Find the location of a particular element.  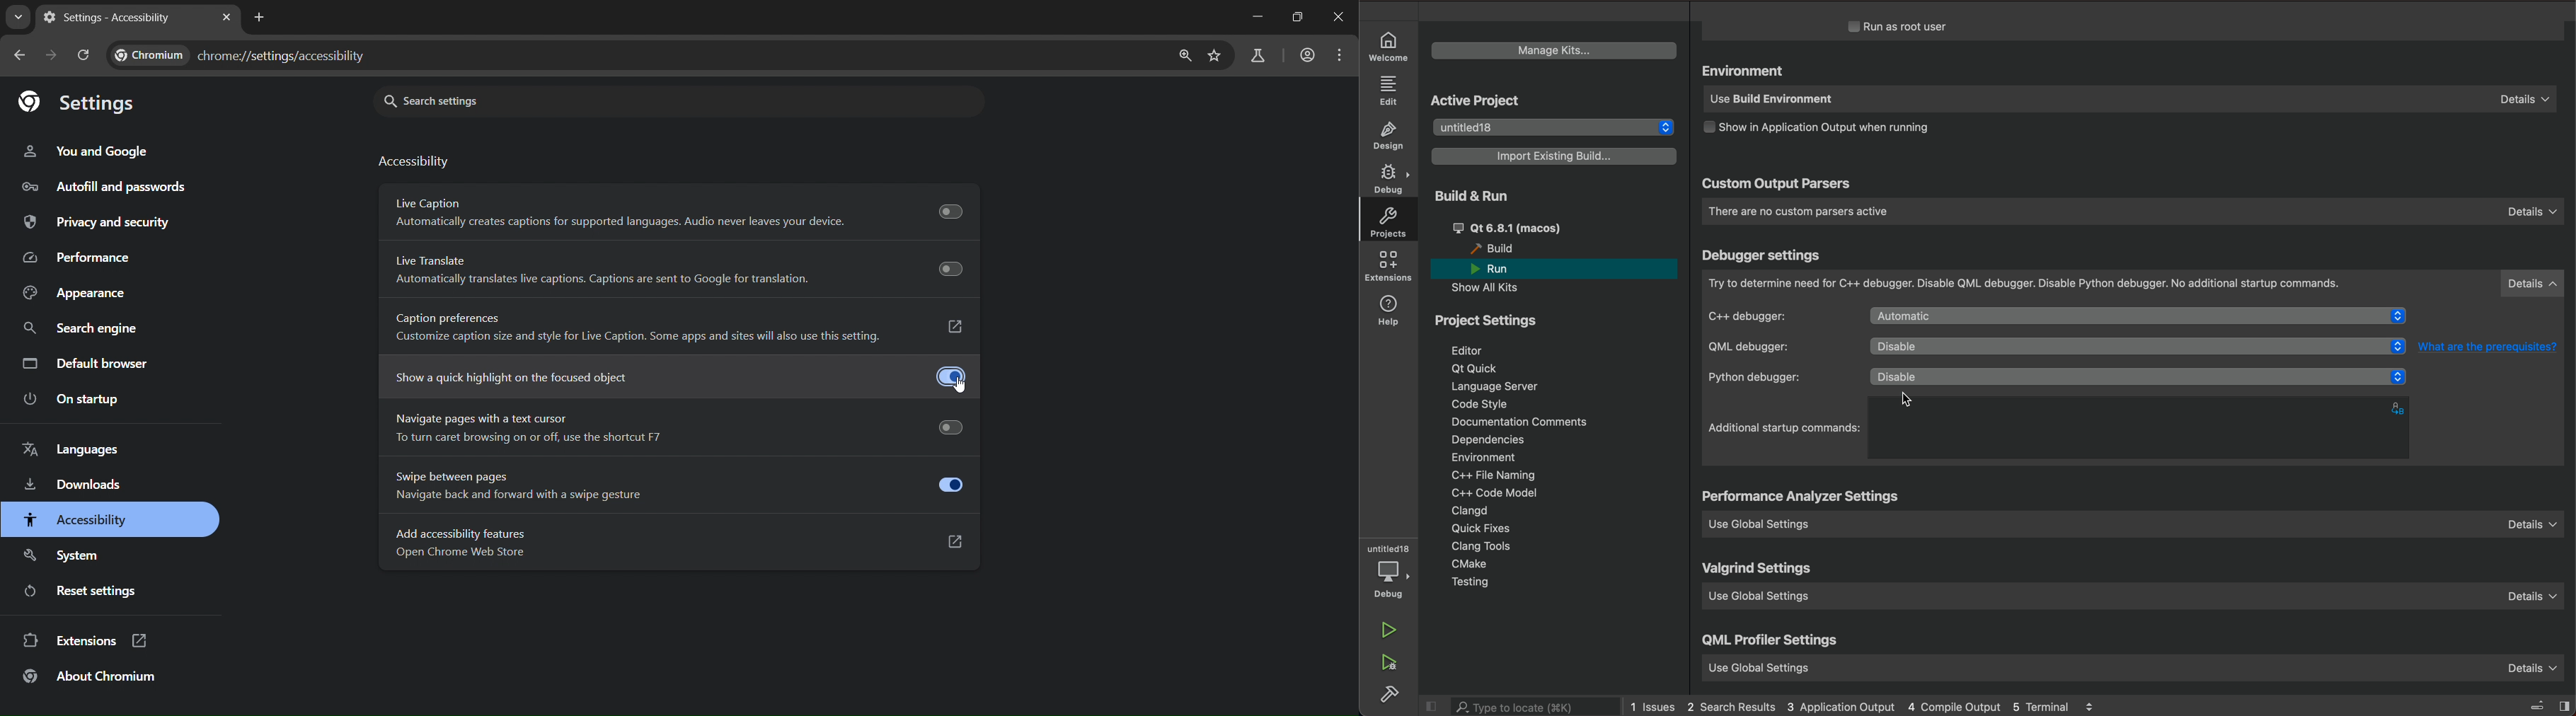

show a quick highlight on the focused object is located at coordinates (555, 377).